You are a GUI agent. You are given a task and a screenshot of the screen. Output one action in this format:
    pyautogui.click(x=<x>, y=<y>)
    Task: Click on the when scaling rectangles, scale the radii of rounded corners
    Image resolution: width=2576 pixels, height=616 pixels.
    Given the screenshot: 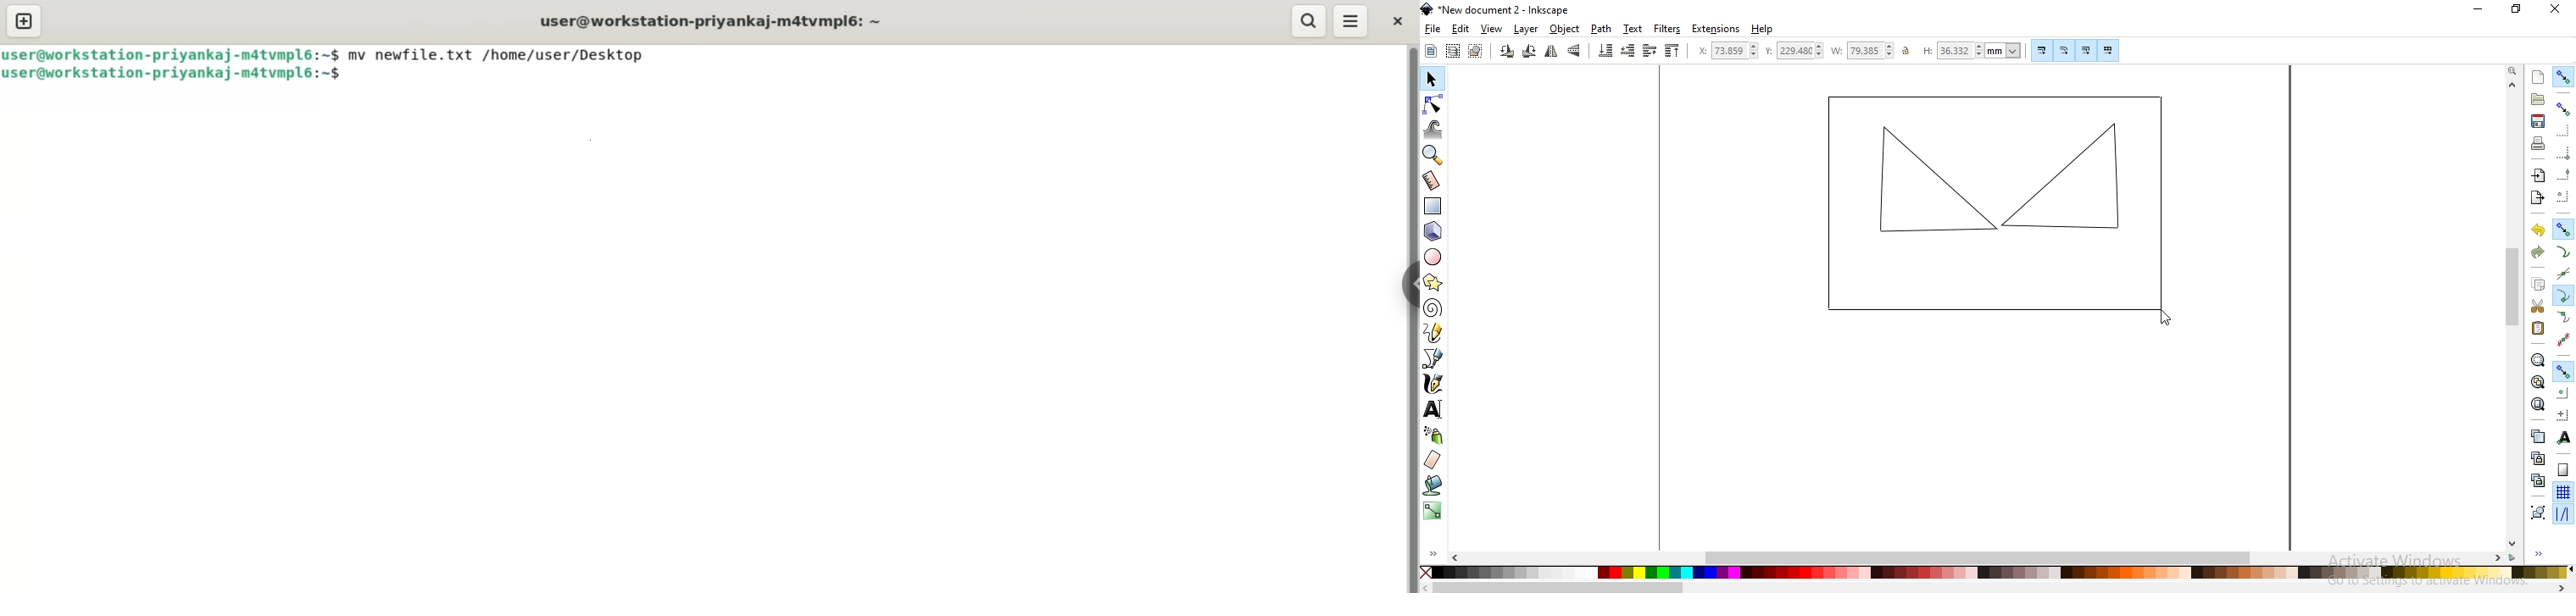 What is the action you would take?
    pyautogui.click(x=2064, y=51)
    